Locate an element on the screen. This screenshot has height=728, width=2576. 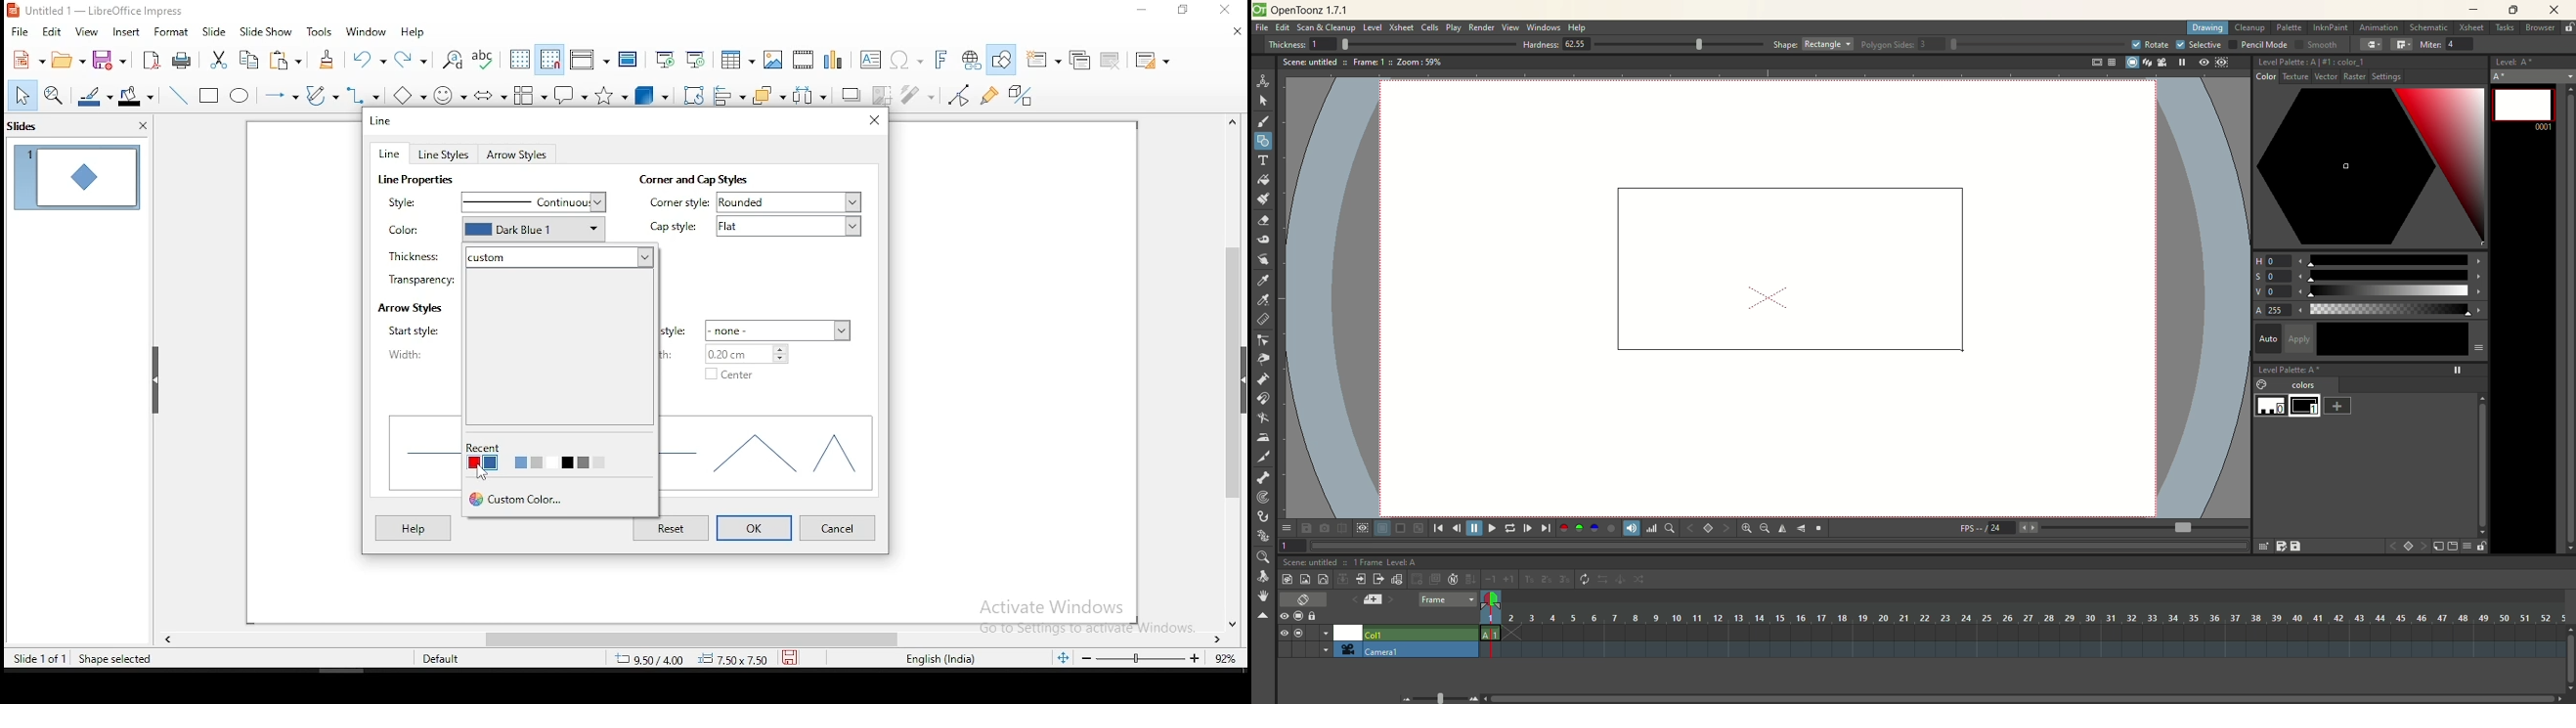
close window is located at coordinates (875, 120).